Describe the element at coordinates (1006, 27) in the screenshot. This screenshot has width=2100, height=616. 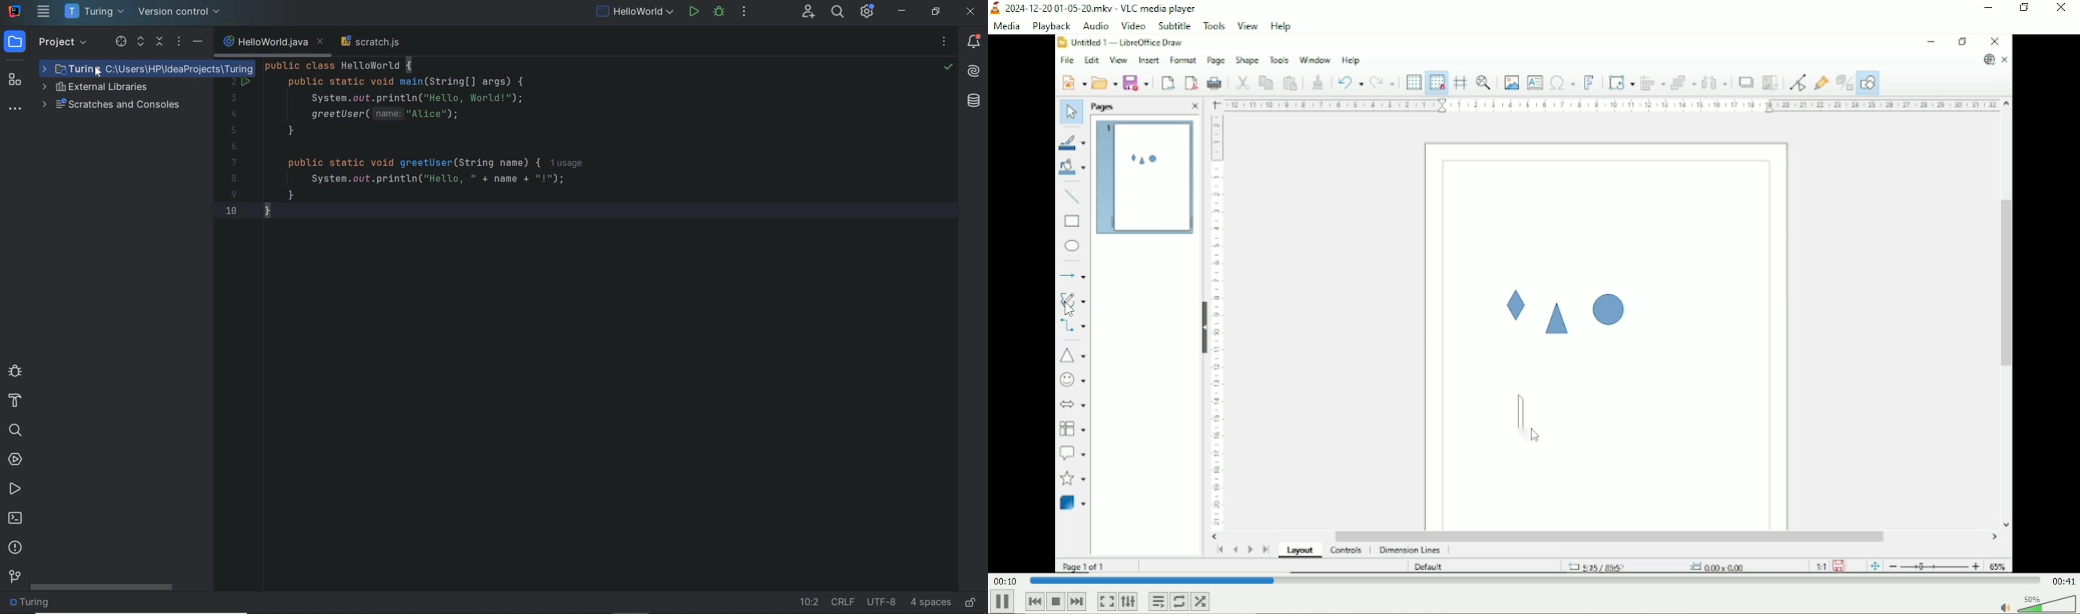
I see `Media` at that location.